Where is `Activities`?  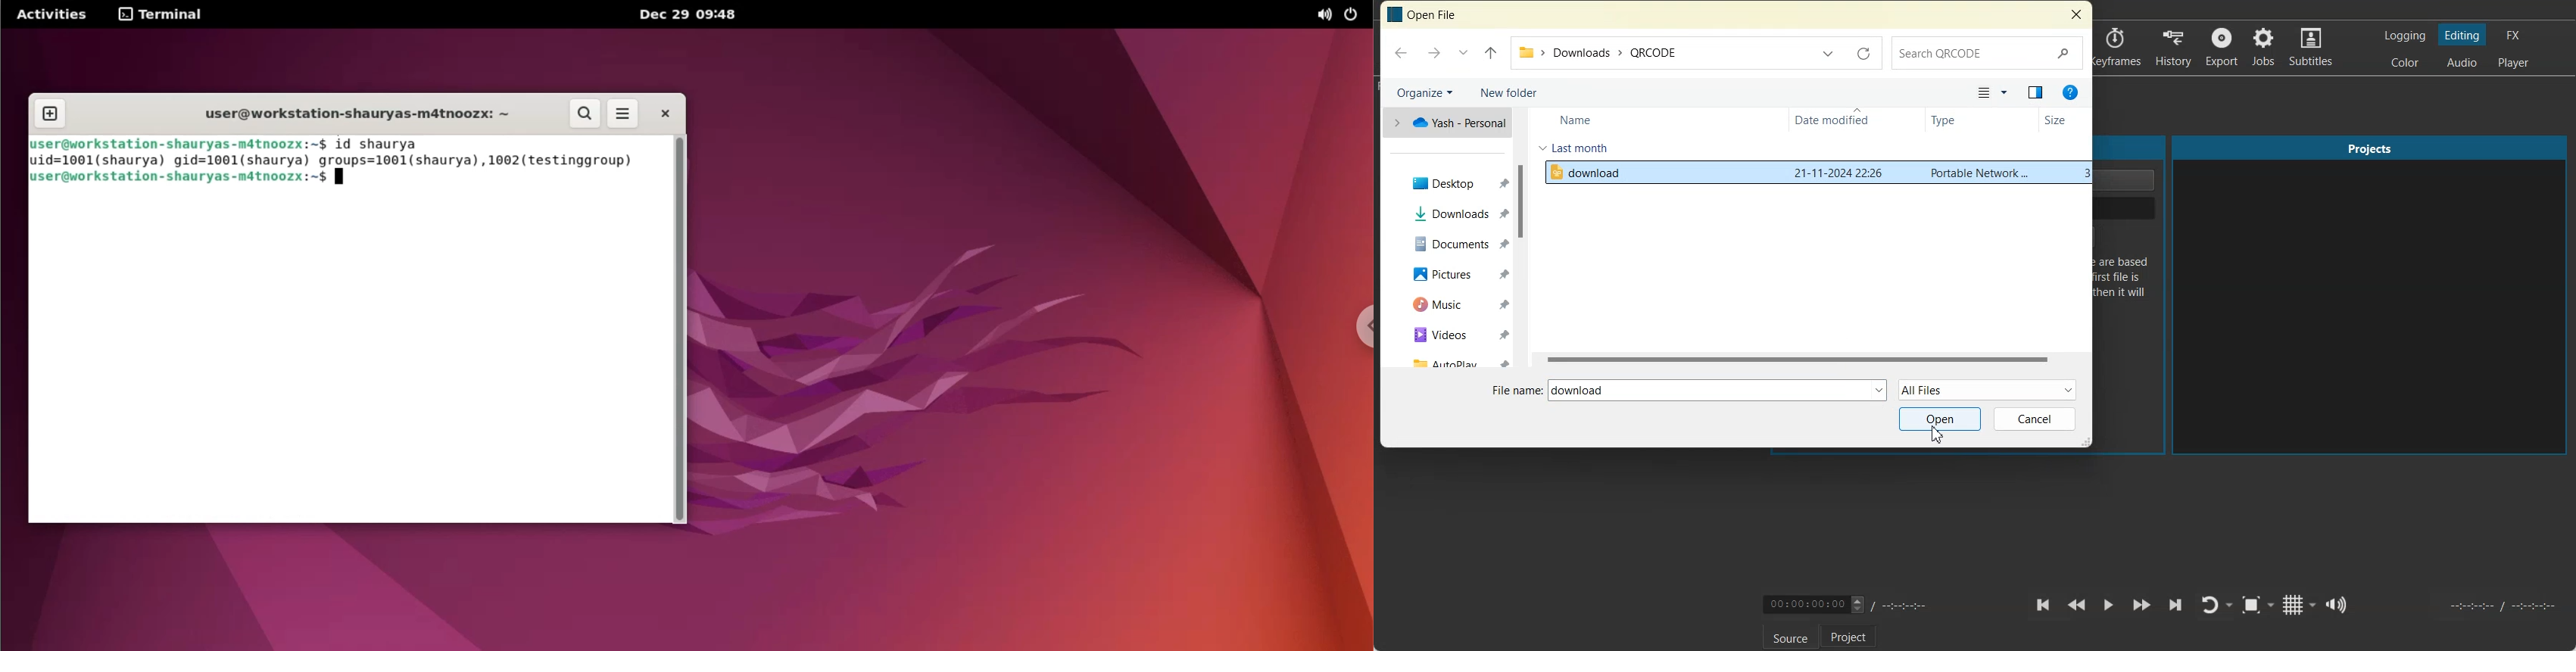 Activities is located at coordinates (48, 16).